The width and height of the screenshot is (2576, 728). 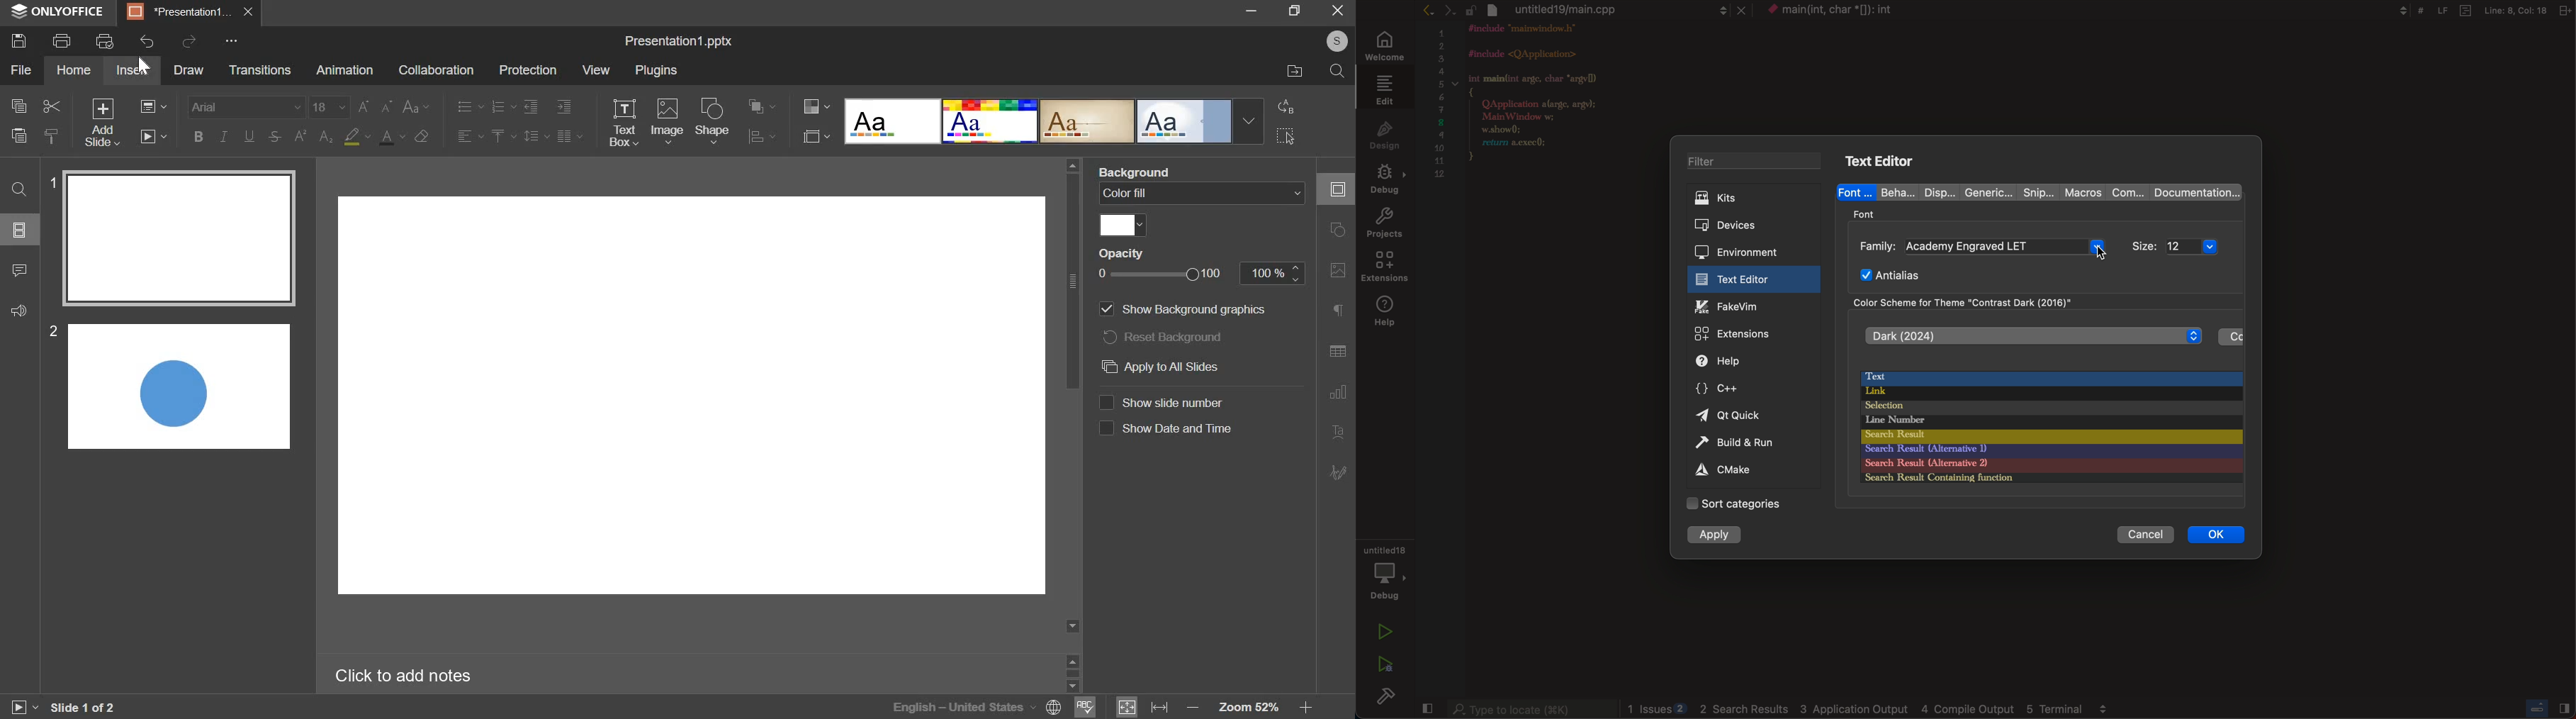 I want to click on bullets, so click(x=467, y=108).